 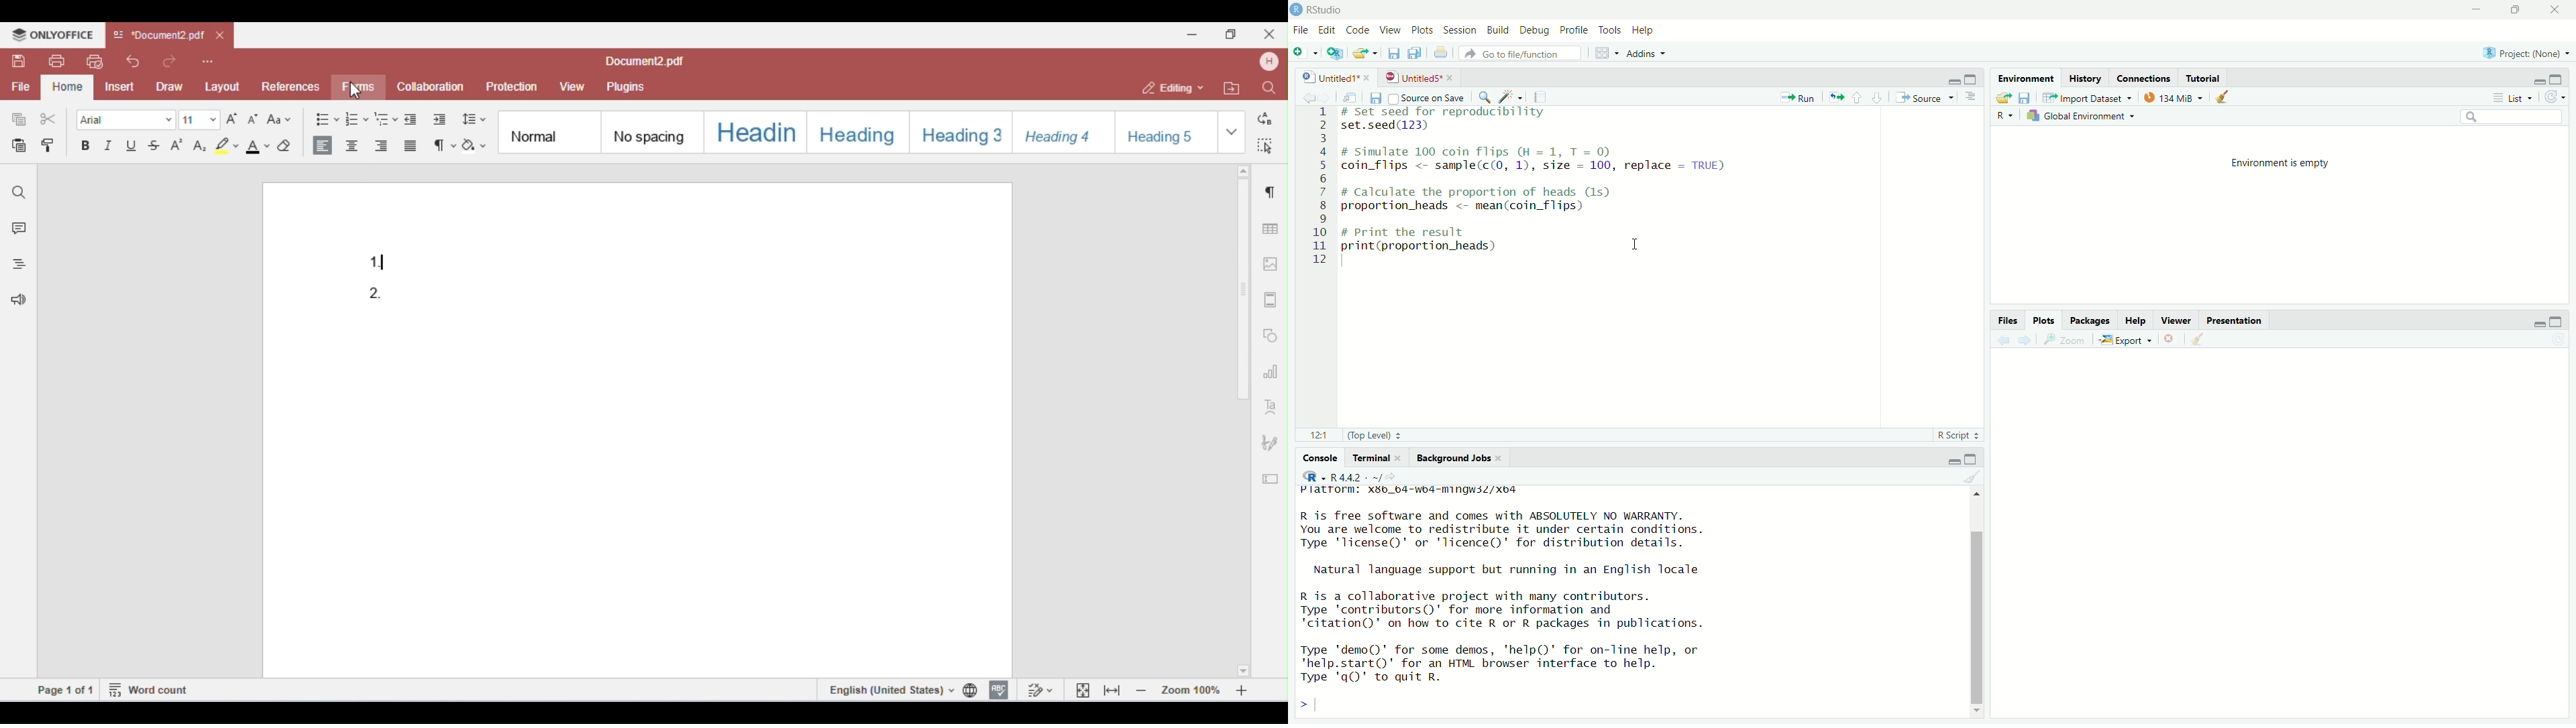 What do you see at coordinates (2237, 320) in the screenshot?
I see `Presentation` at bounding box center [2237, 320].